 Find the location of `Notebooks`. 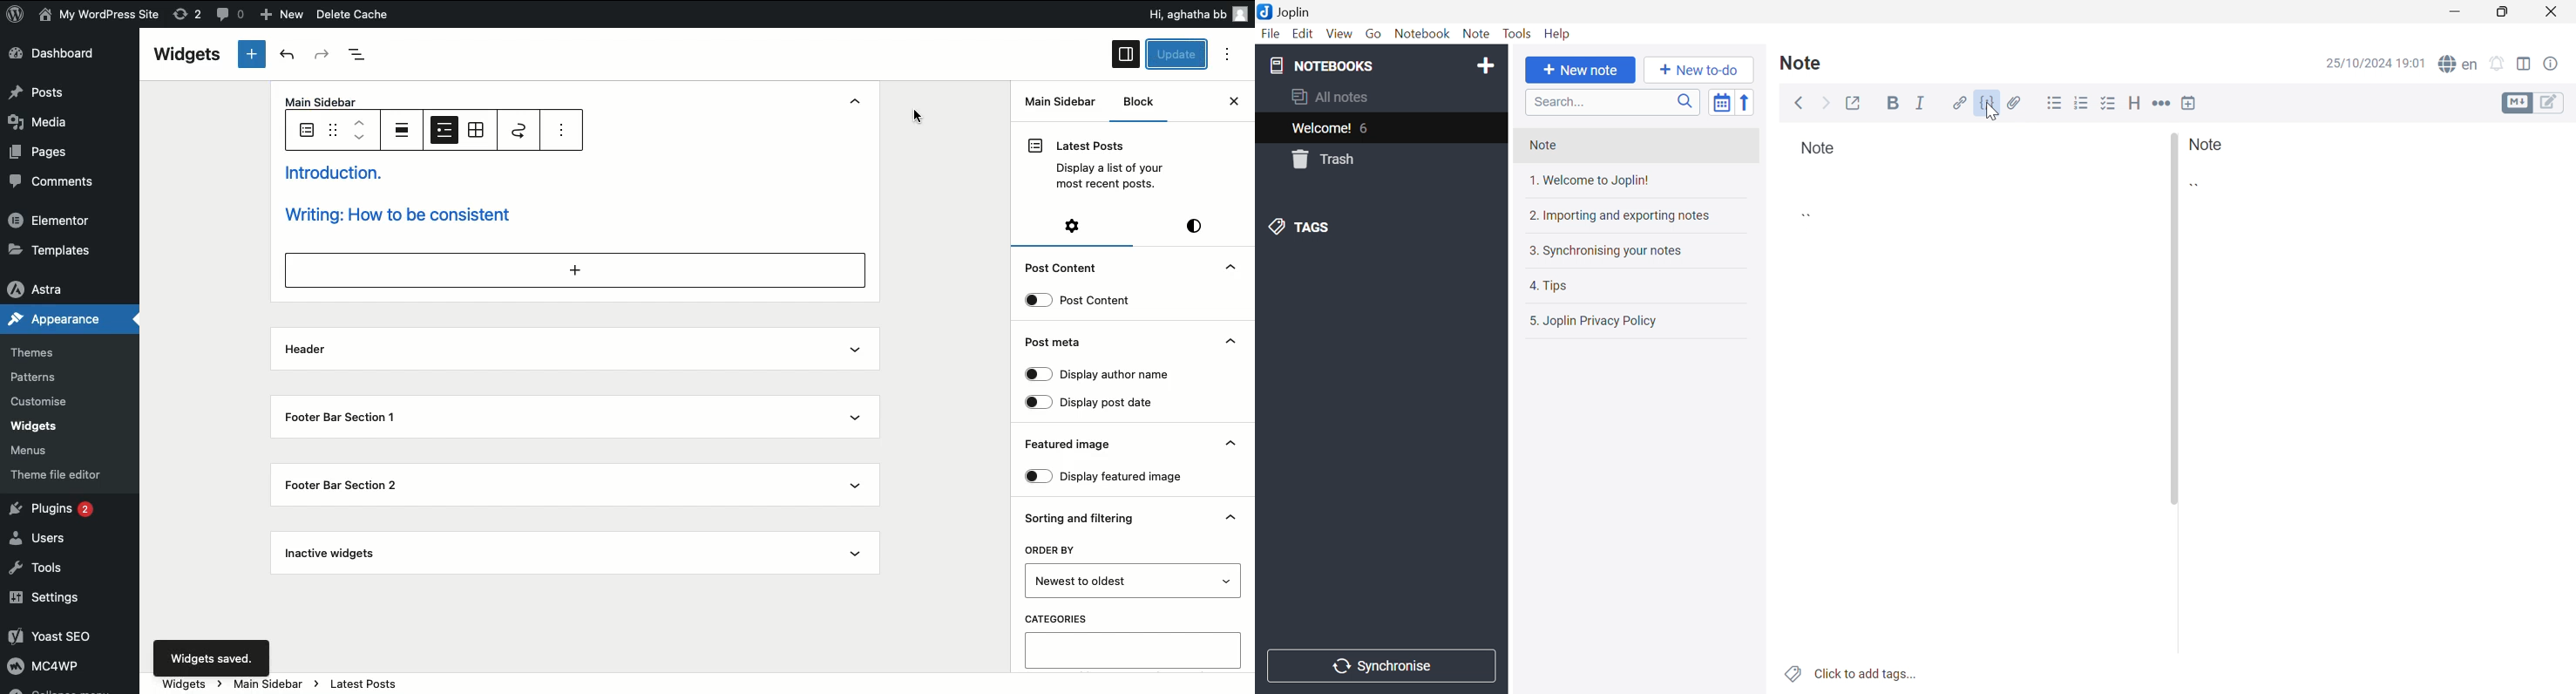

Notebooks is located at coordinates (1330, 66).